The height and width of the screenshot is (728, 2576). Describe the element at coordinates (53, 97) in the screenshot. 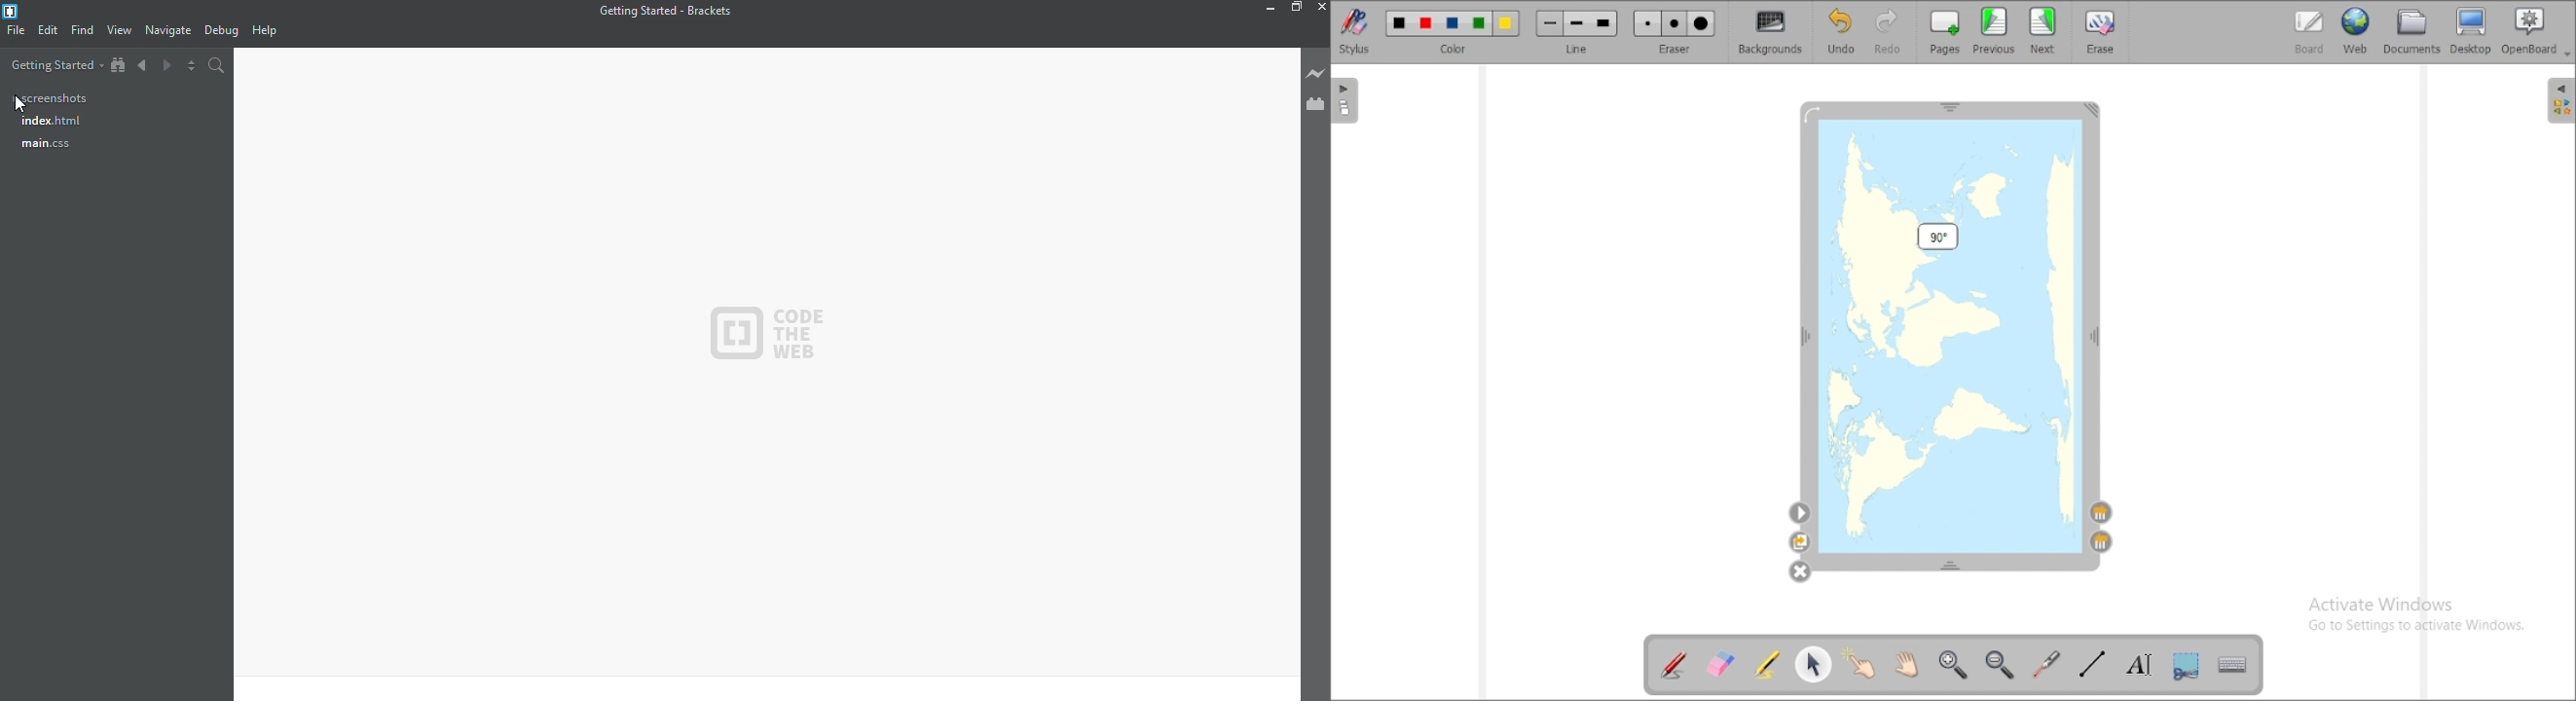

I see `screenshots` at that location.